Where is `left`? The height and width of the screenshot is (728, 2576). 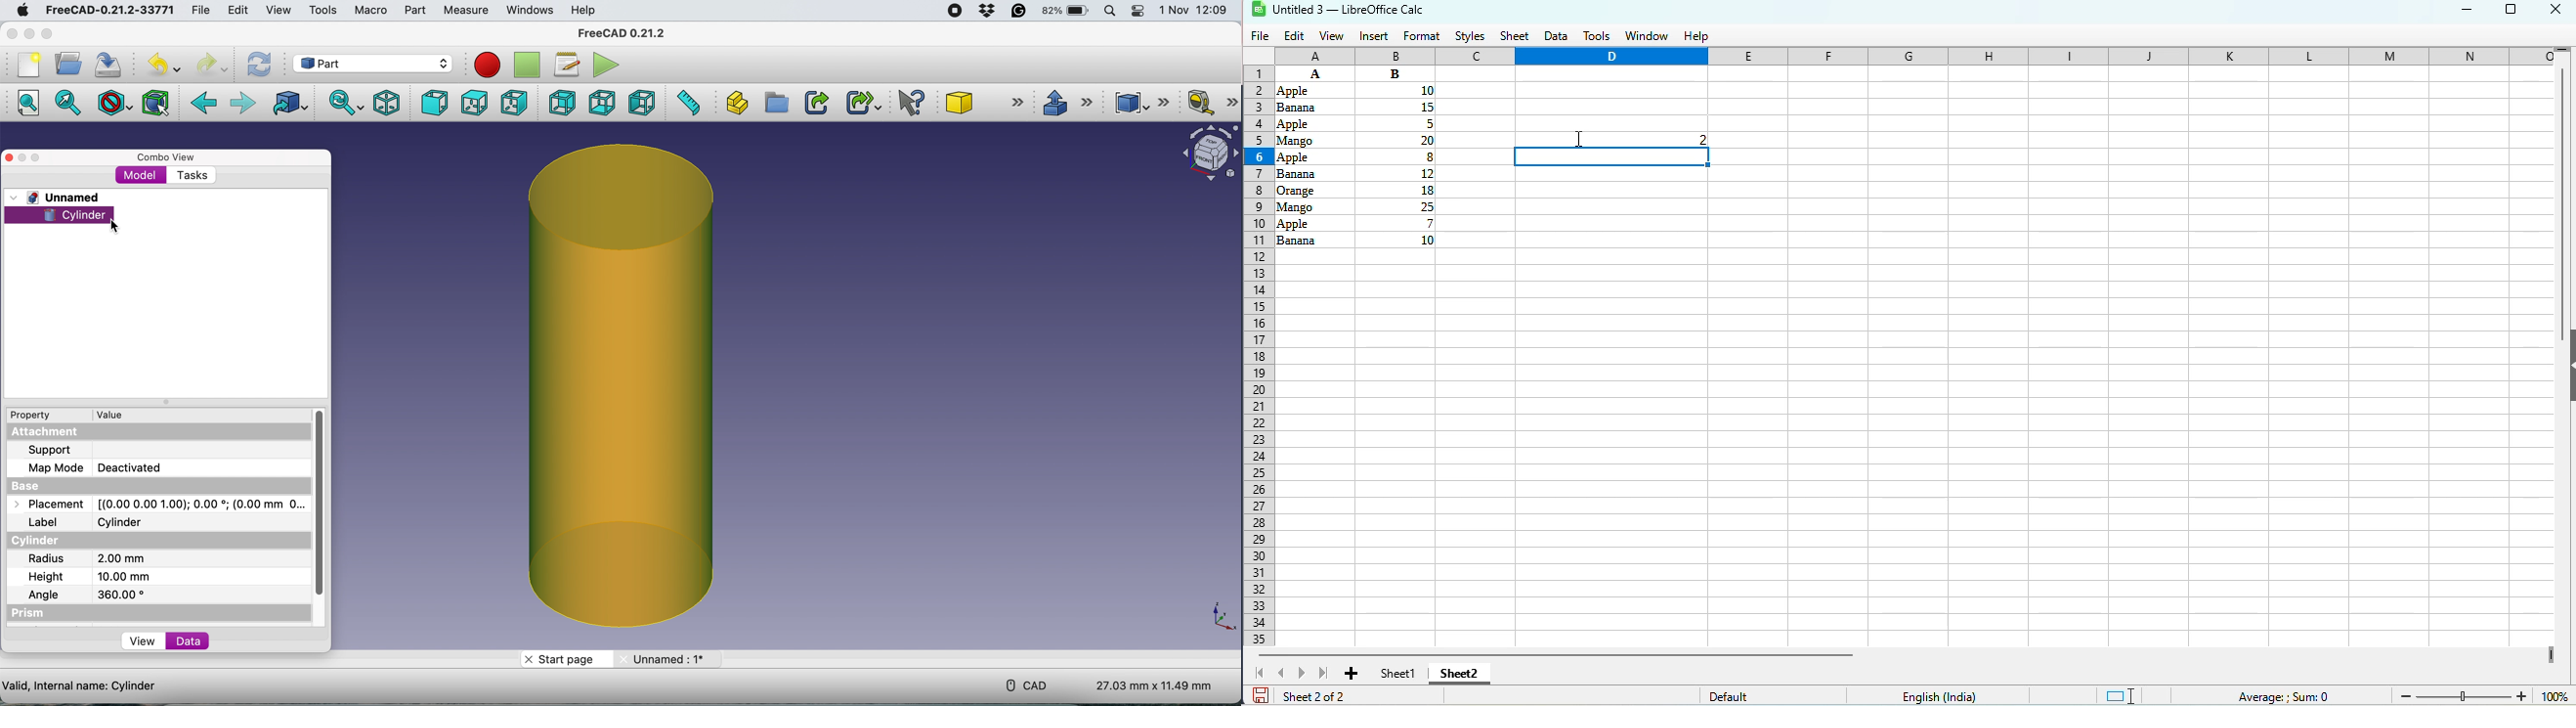
left is located at coordinates (642, 104).